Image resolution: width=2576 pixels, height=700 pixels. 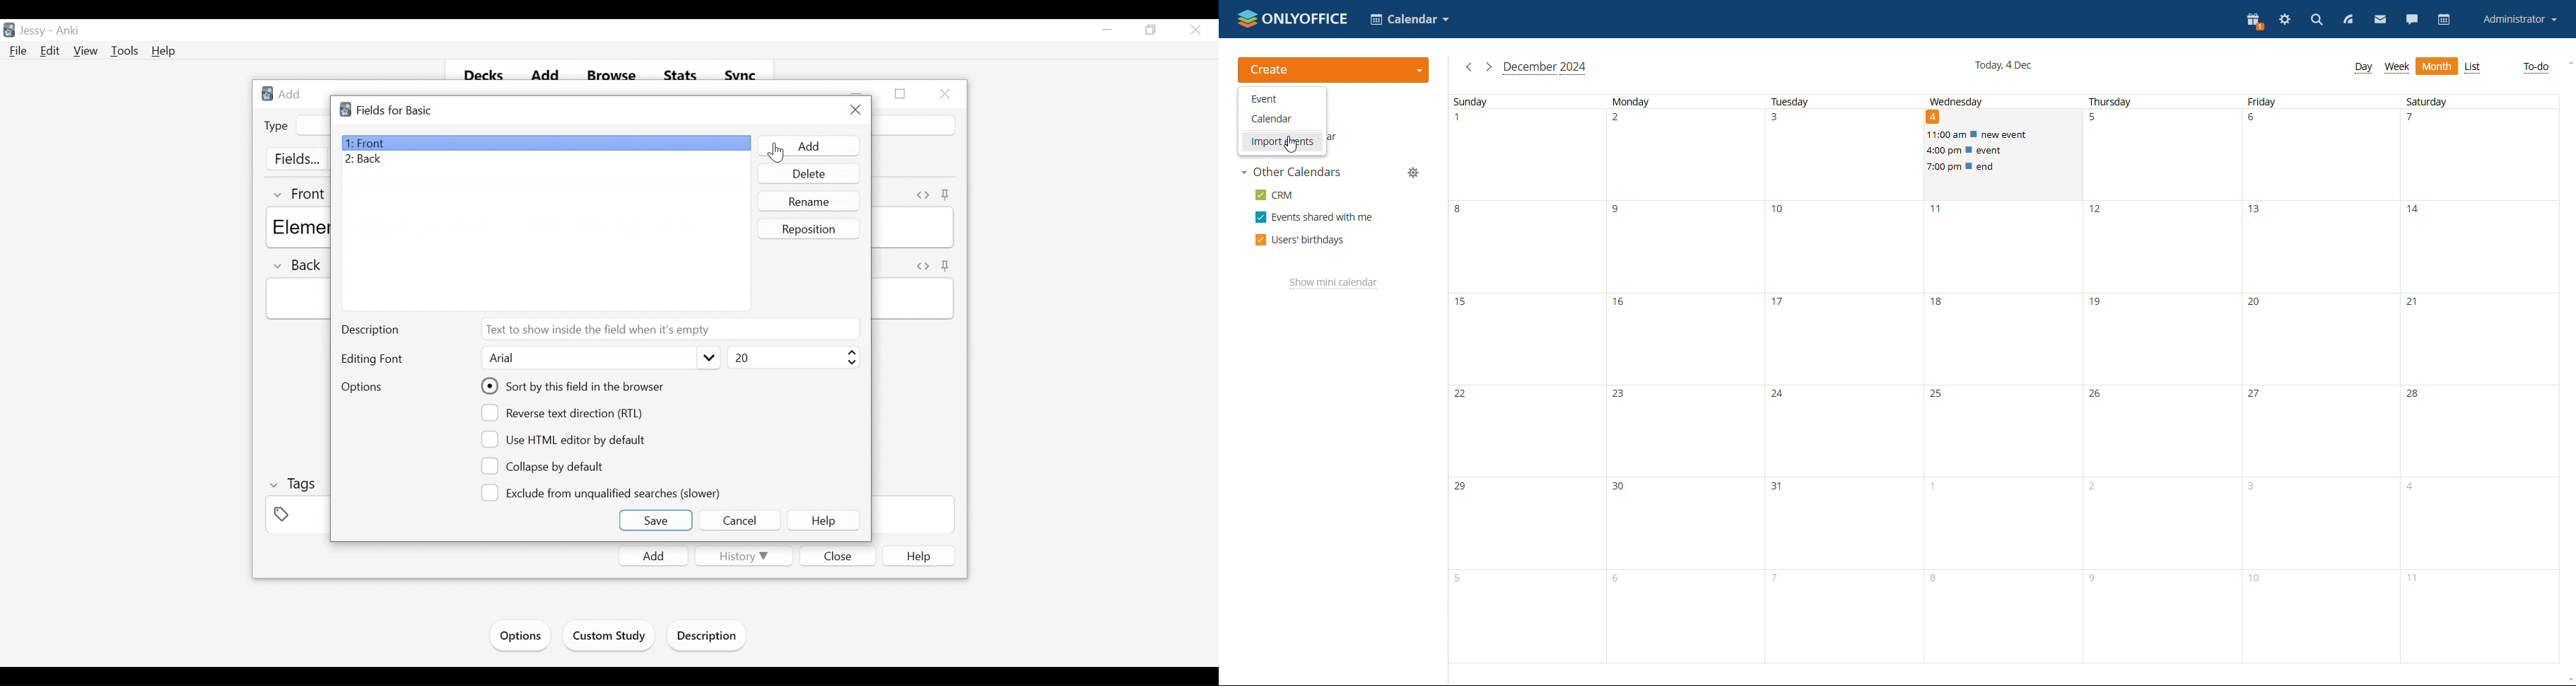 What do you see at coordinates (669, 328) in the screenshot?
I see `Text to show inside the field when it is empty` at bounding box center [669, 328].